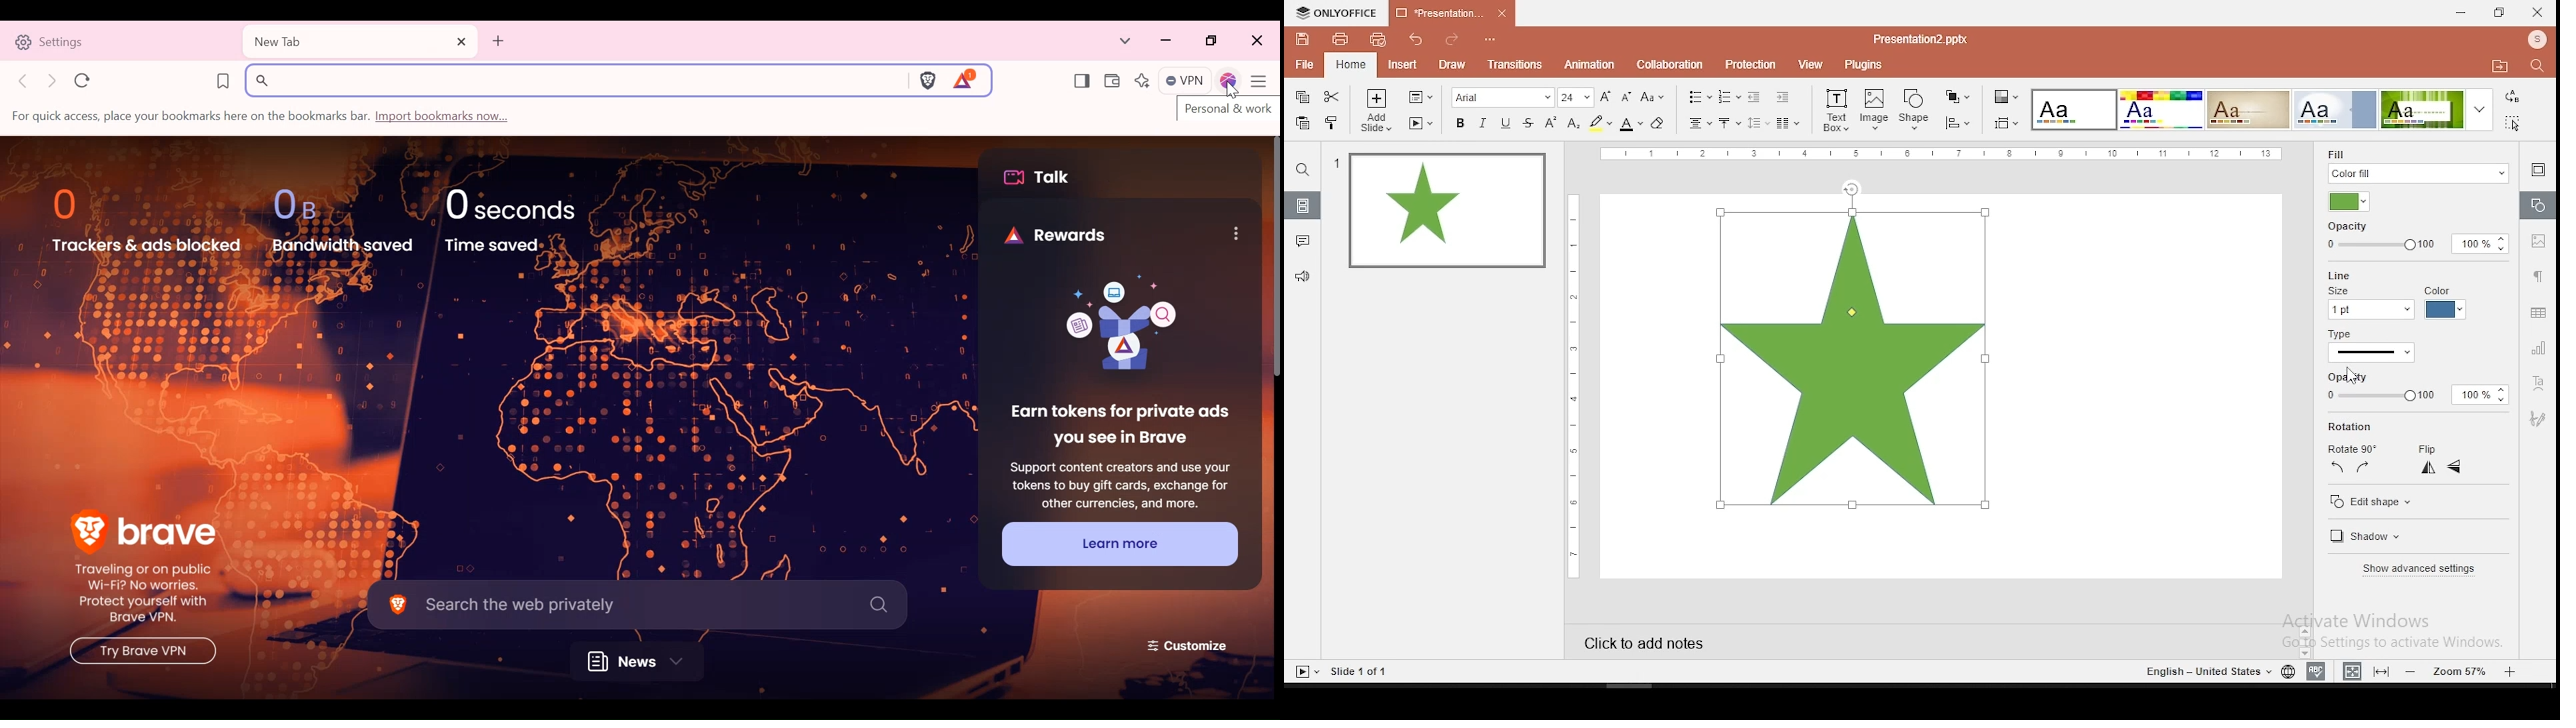  I want to click on draw, so click(1453, 65).